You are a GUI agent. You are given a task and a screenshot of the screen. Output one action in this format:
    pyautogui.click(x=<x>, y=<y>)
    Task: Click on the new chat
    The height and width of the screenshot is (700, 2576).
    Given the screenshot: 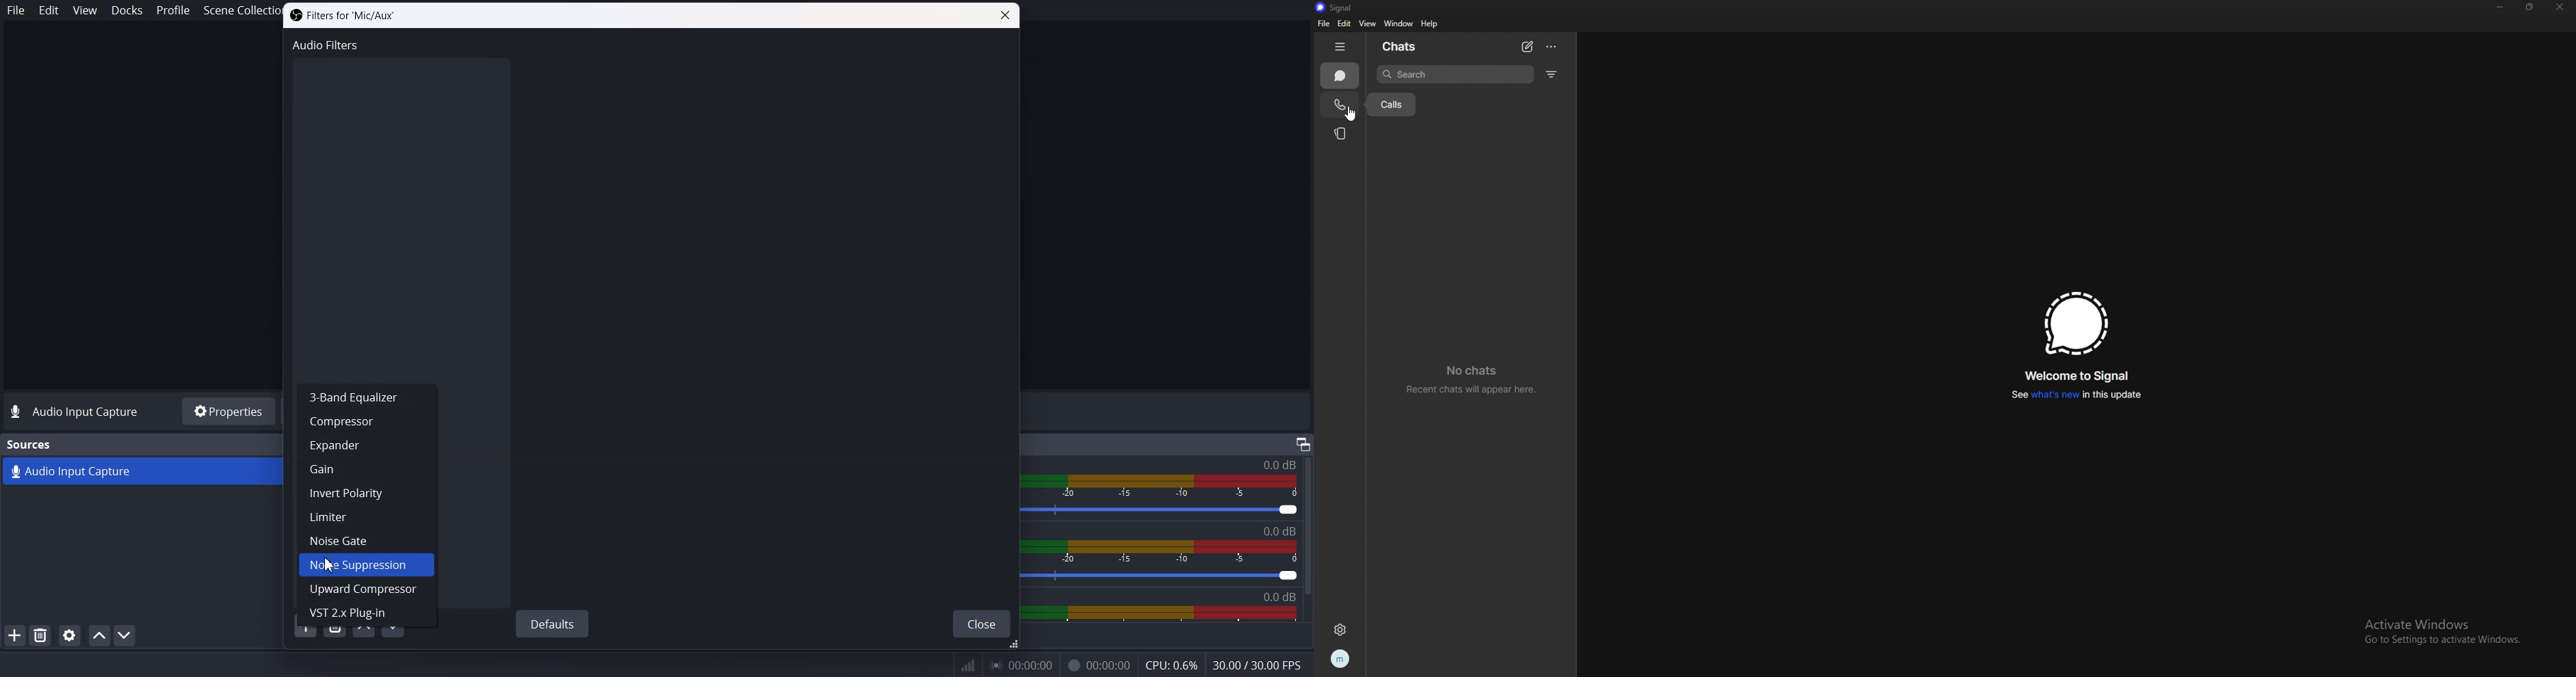 What is the action you would take?
    pyautogui.click(x=1527, y=47)
    